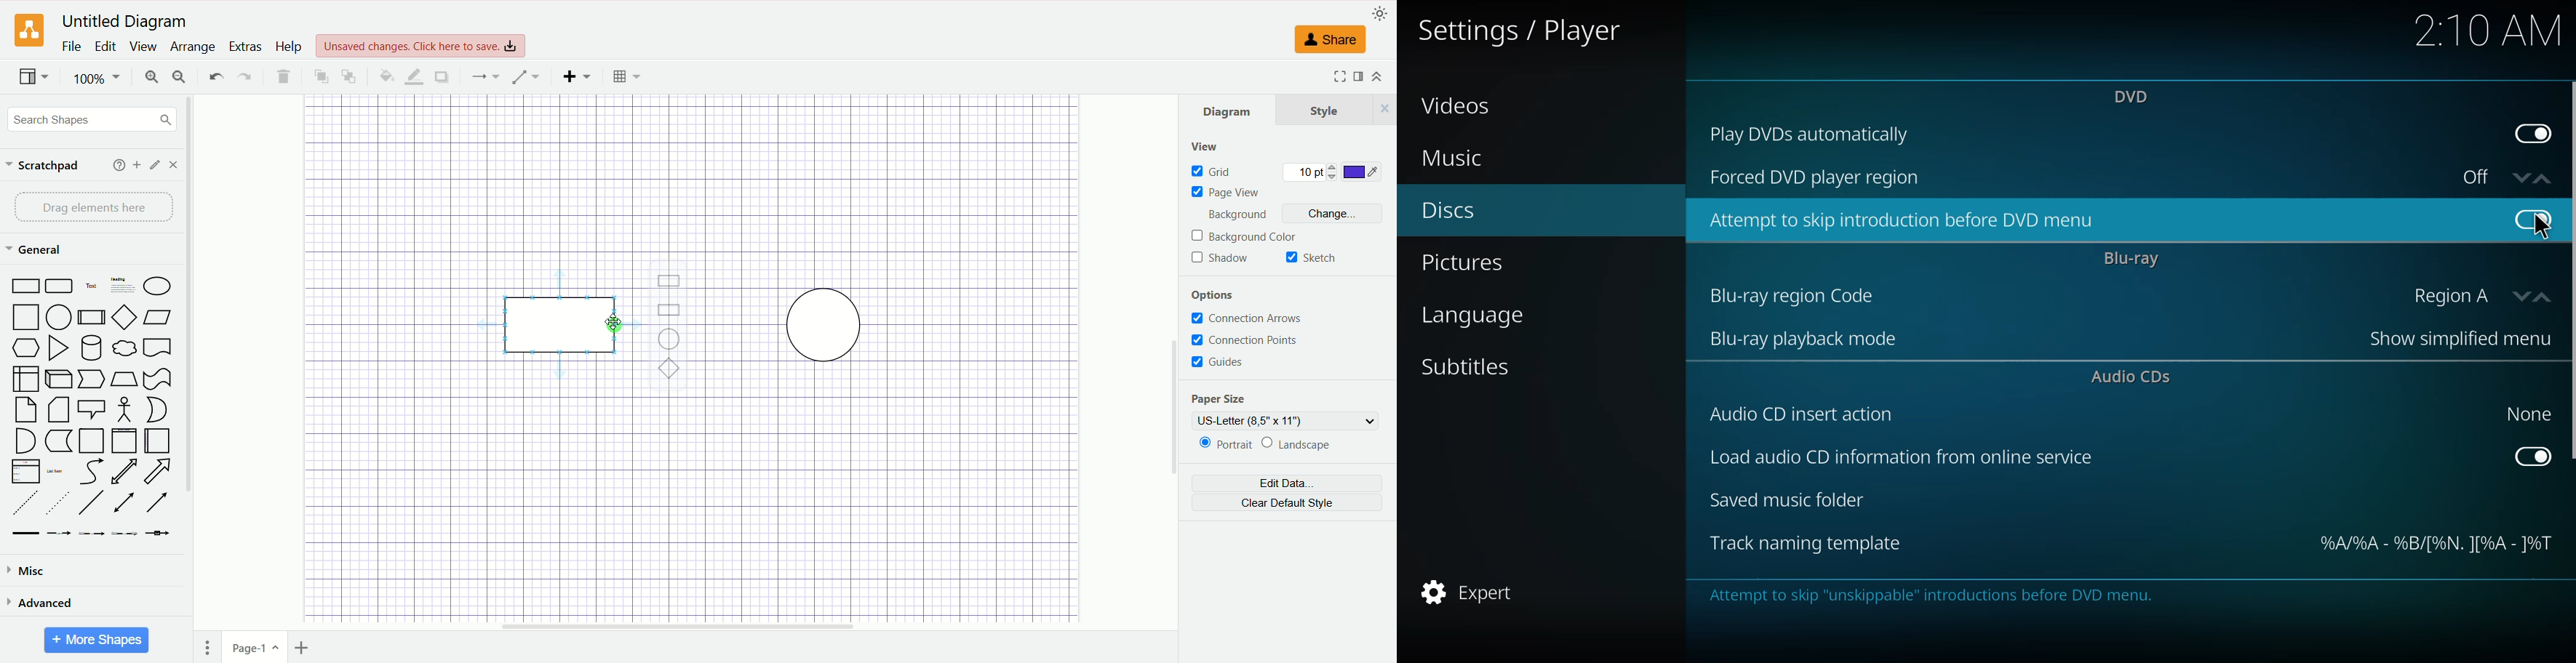 Image resolution: width=2576 pixels, height=672 pixels. Describe the element at coordinates (2521, 413) in the screenshot. I see `none` at that location.